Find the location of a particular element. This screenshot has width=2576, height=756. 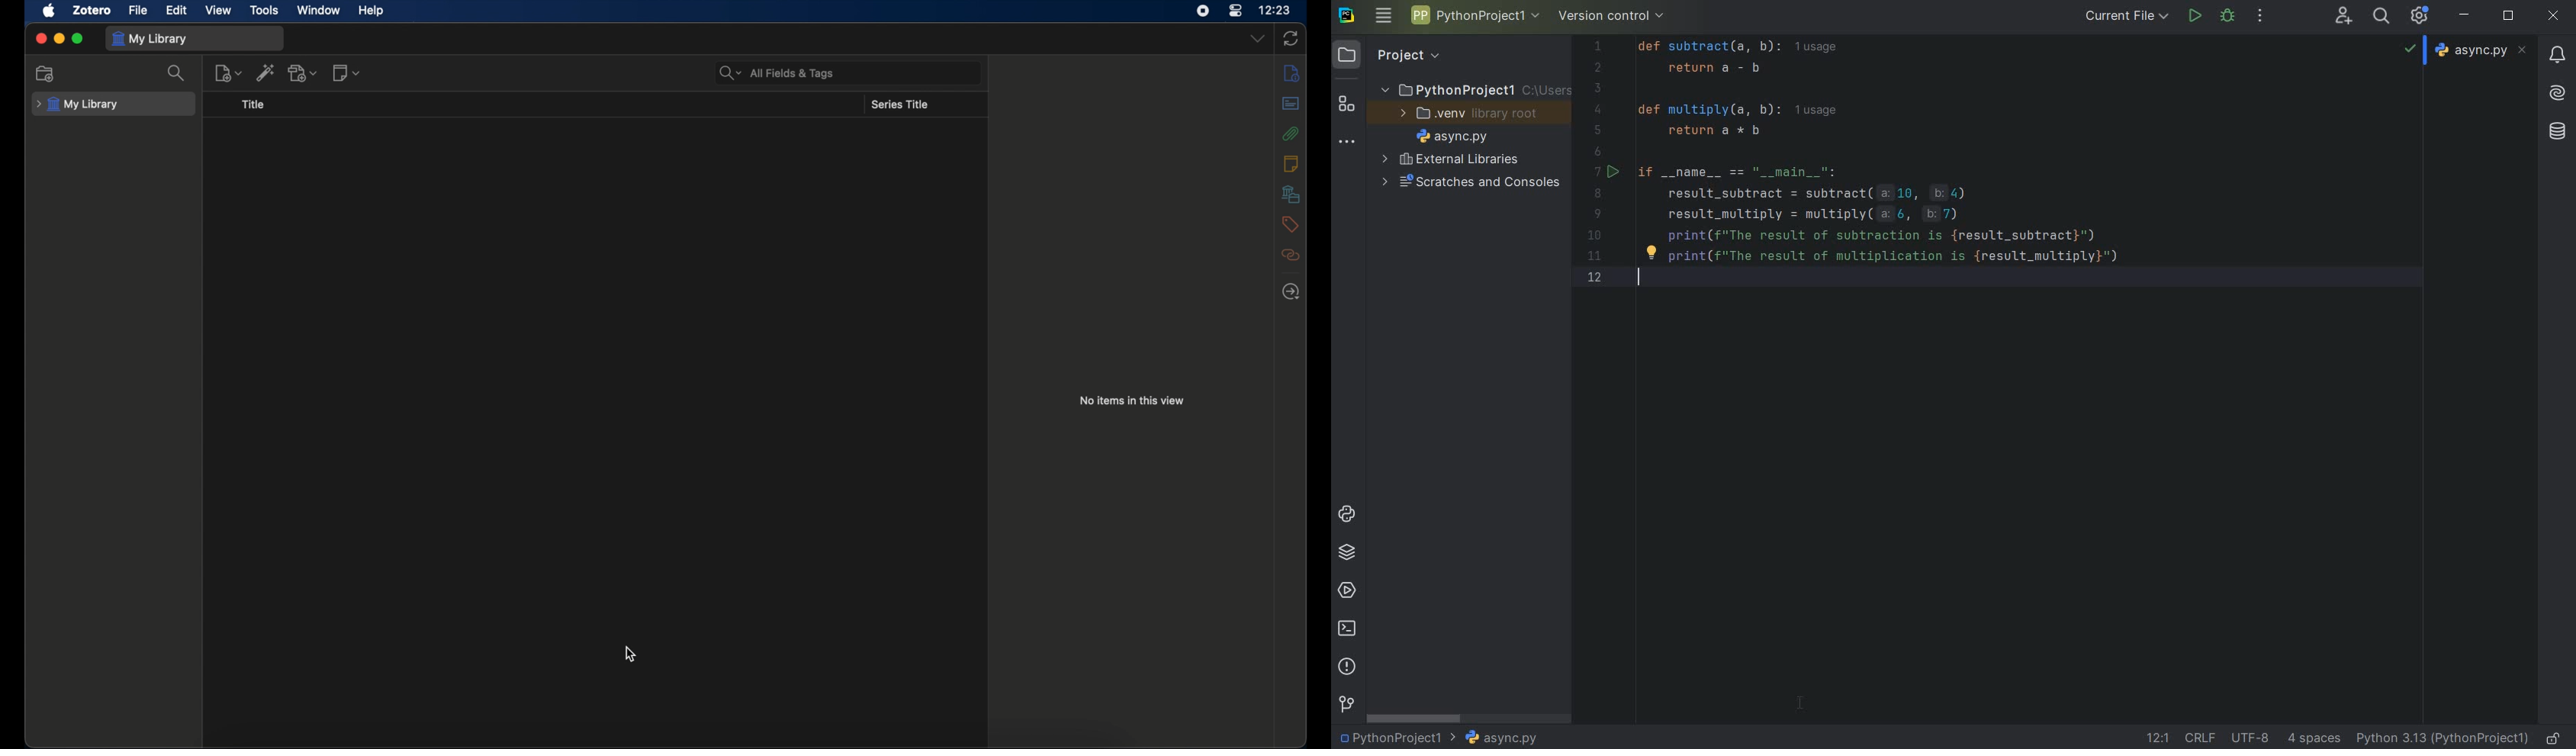

series title is located at coordinates (900, 105).